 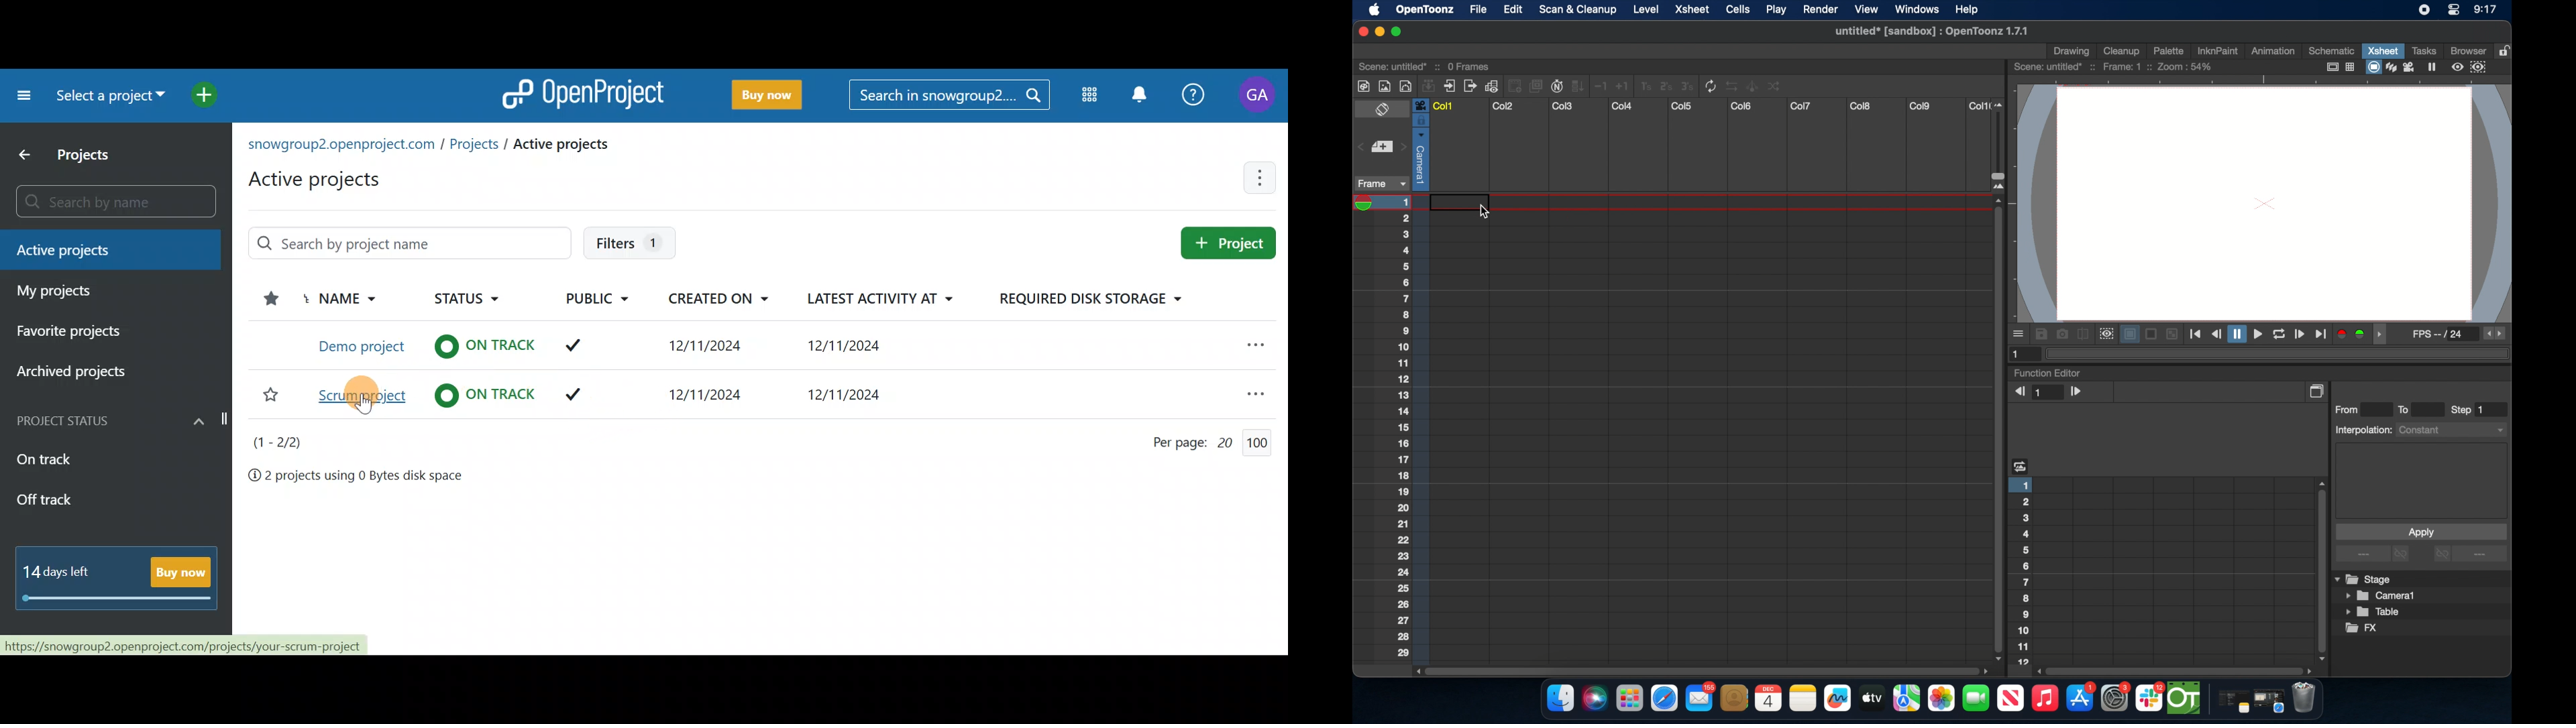 What do you see at coordinates (2471, 67) in the screenshot?
I see `preview` at bounding box center [2471, 67].